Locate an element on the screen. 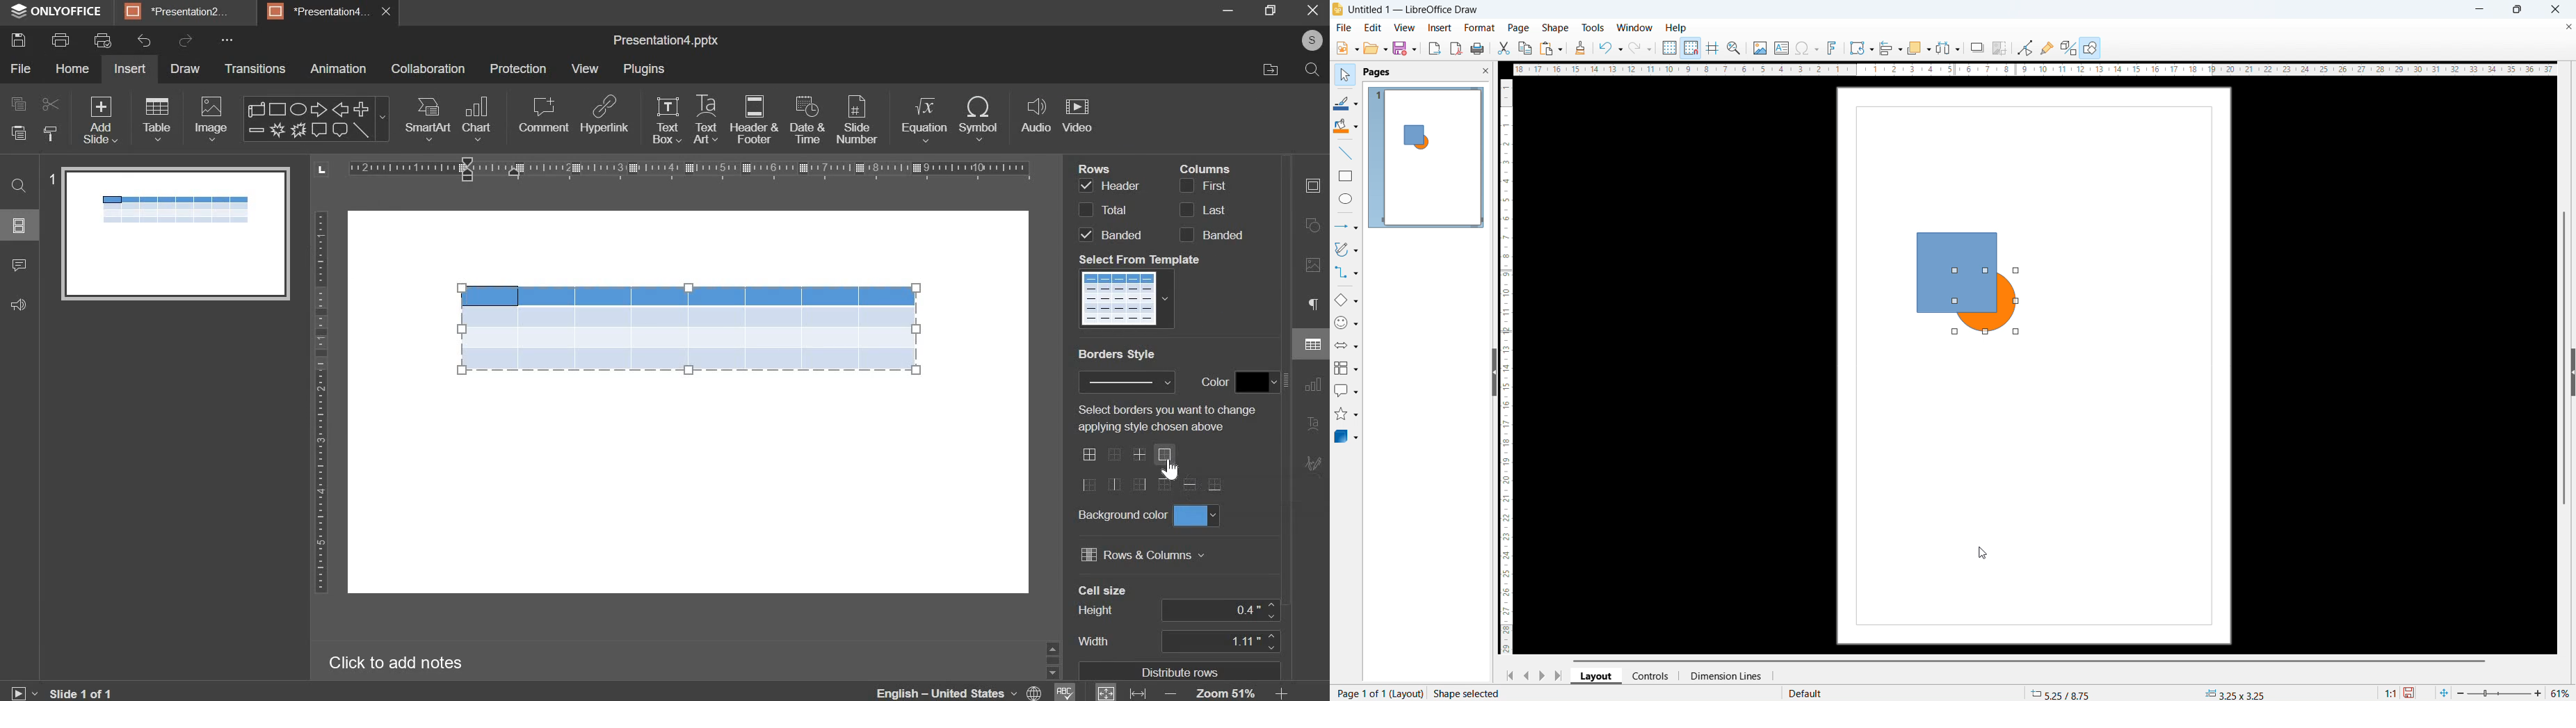 Image resolution: width=2576 pixels, height=728 pixels. zoom slider is located at coordinates (2499, 693).